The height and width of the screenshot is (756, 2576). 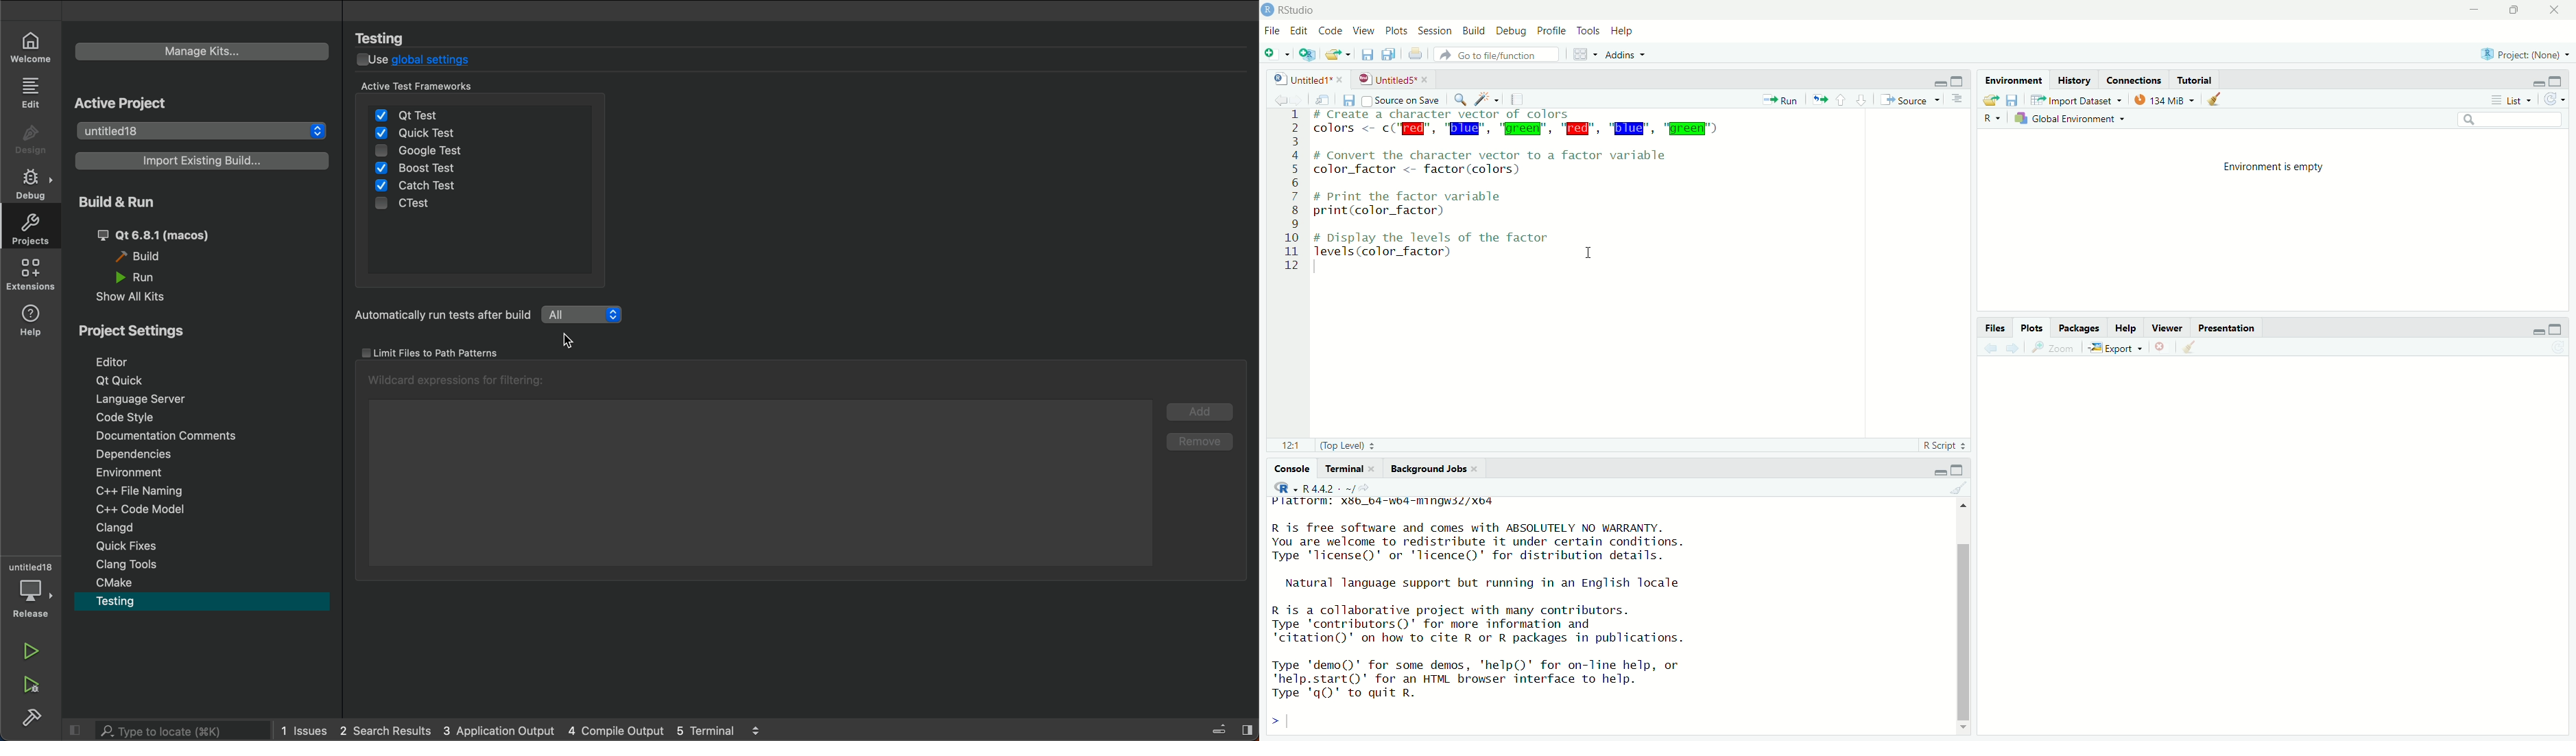 What do you see at coordinates (1520, 99) in the screenshot?
I see `compile report` at bounding box center [1520, 99].